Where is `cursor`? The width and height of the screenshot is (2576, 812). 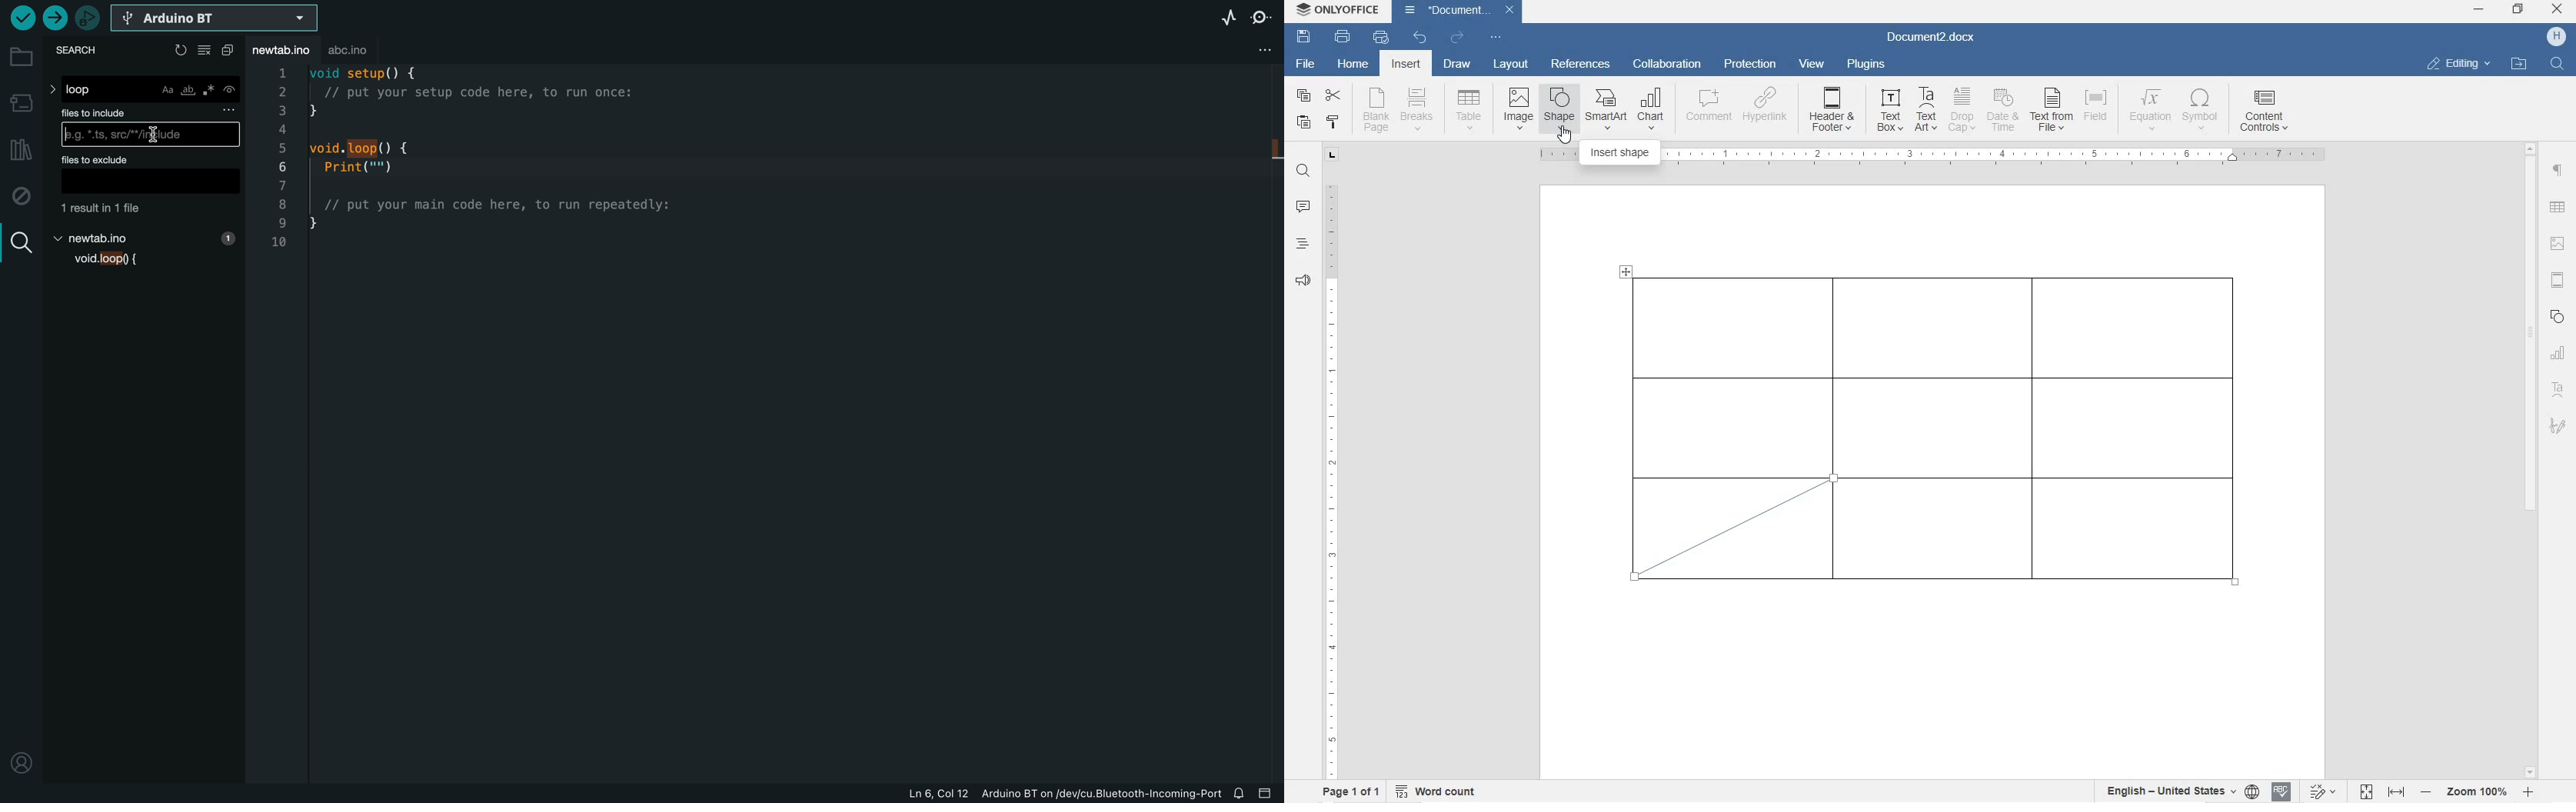
cursor is located at coordinates (1565, 138).